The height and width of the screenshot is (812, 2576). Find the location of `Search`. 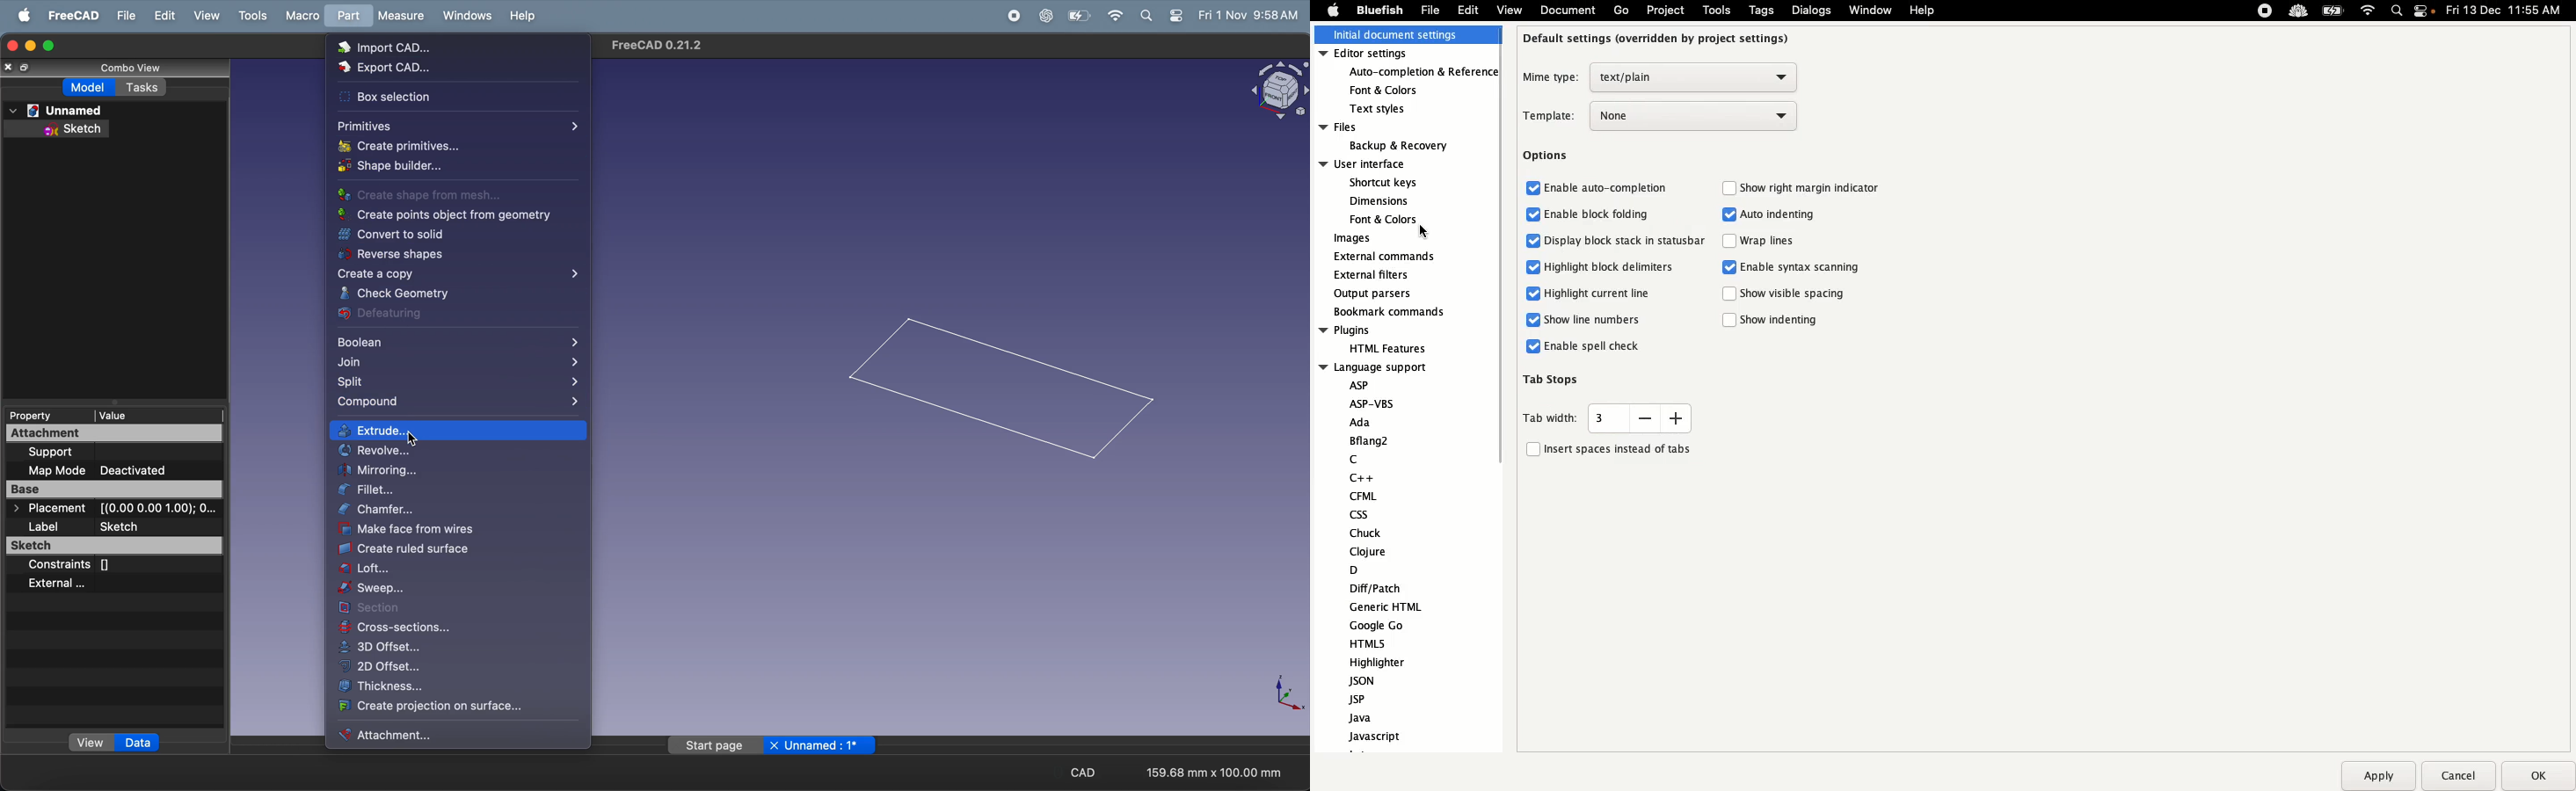

Search is located at coordinates (2398, 12).